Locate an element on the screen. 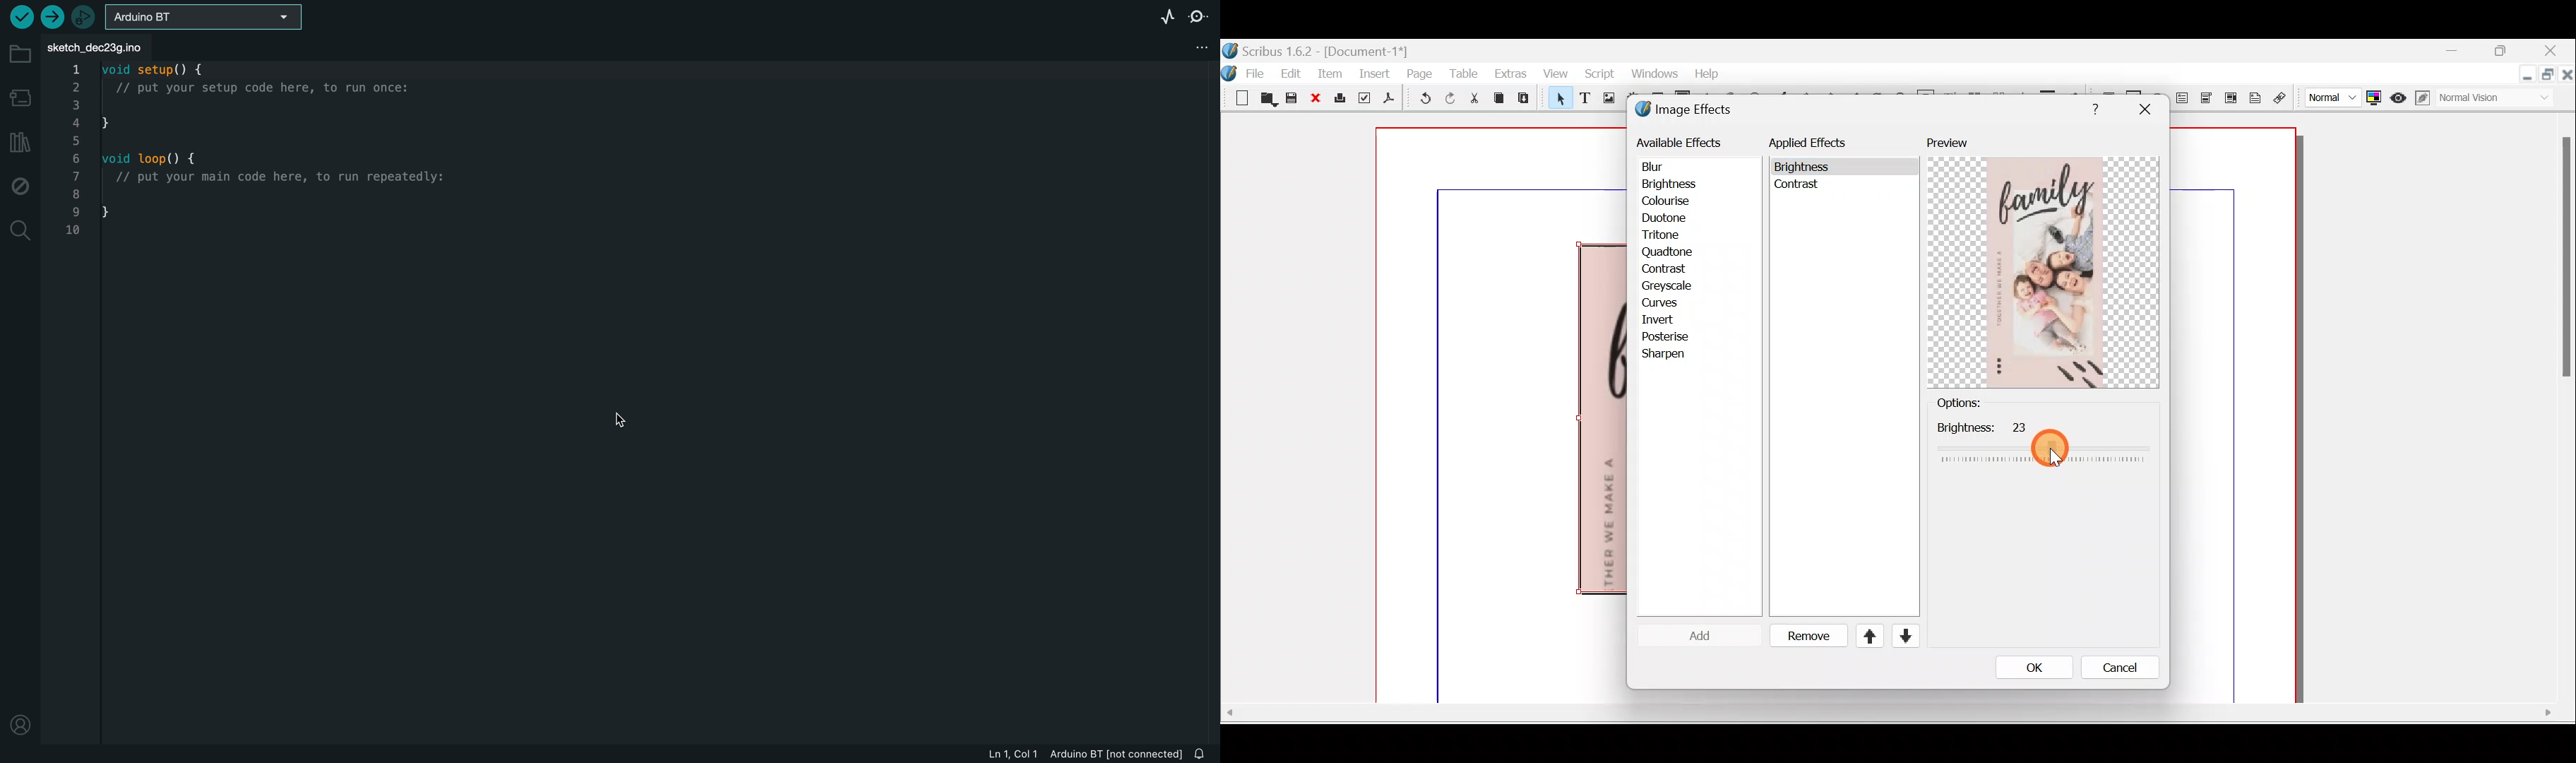  New is located at coordinates (1237, 97).